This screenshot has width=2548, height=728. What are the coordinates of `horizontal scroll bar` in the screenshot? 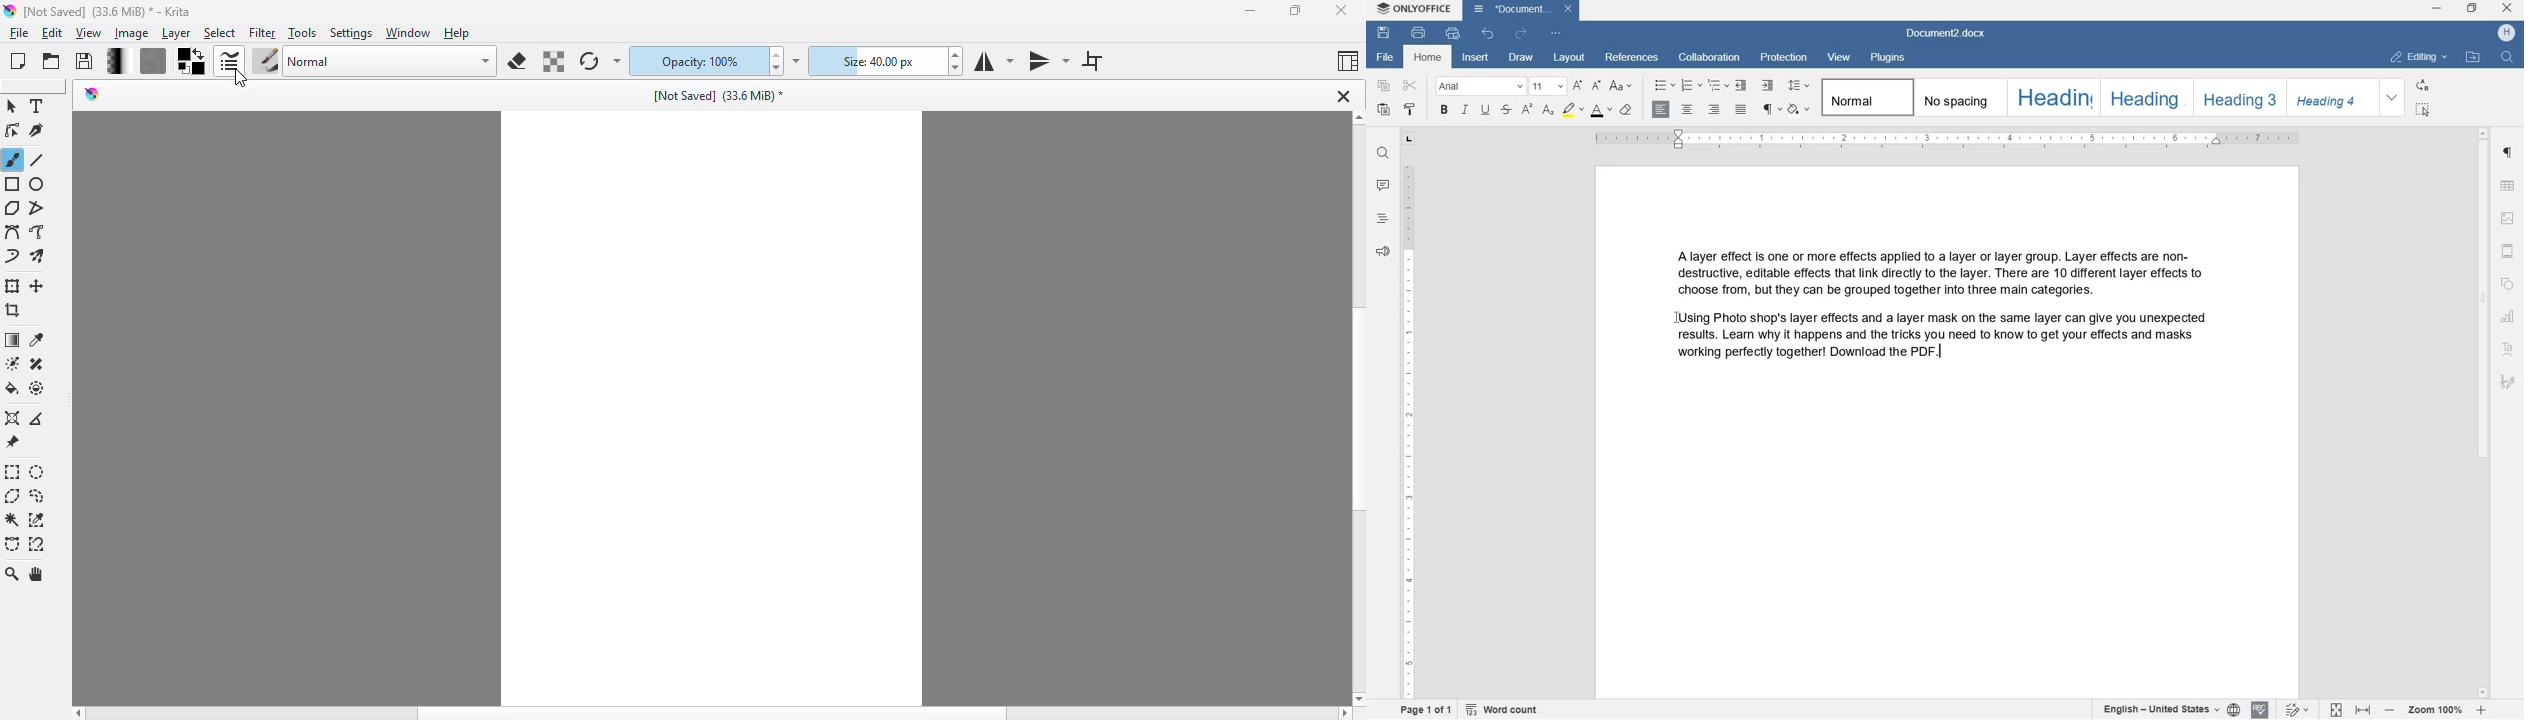 It's located at (710, 712).